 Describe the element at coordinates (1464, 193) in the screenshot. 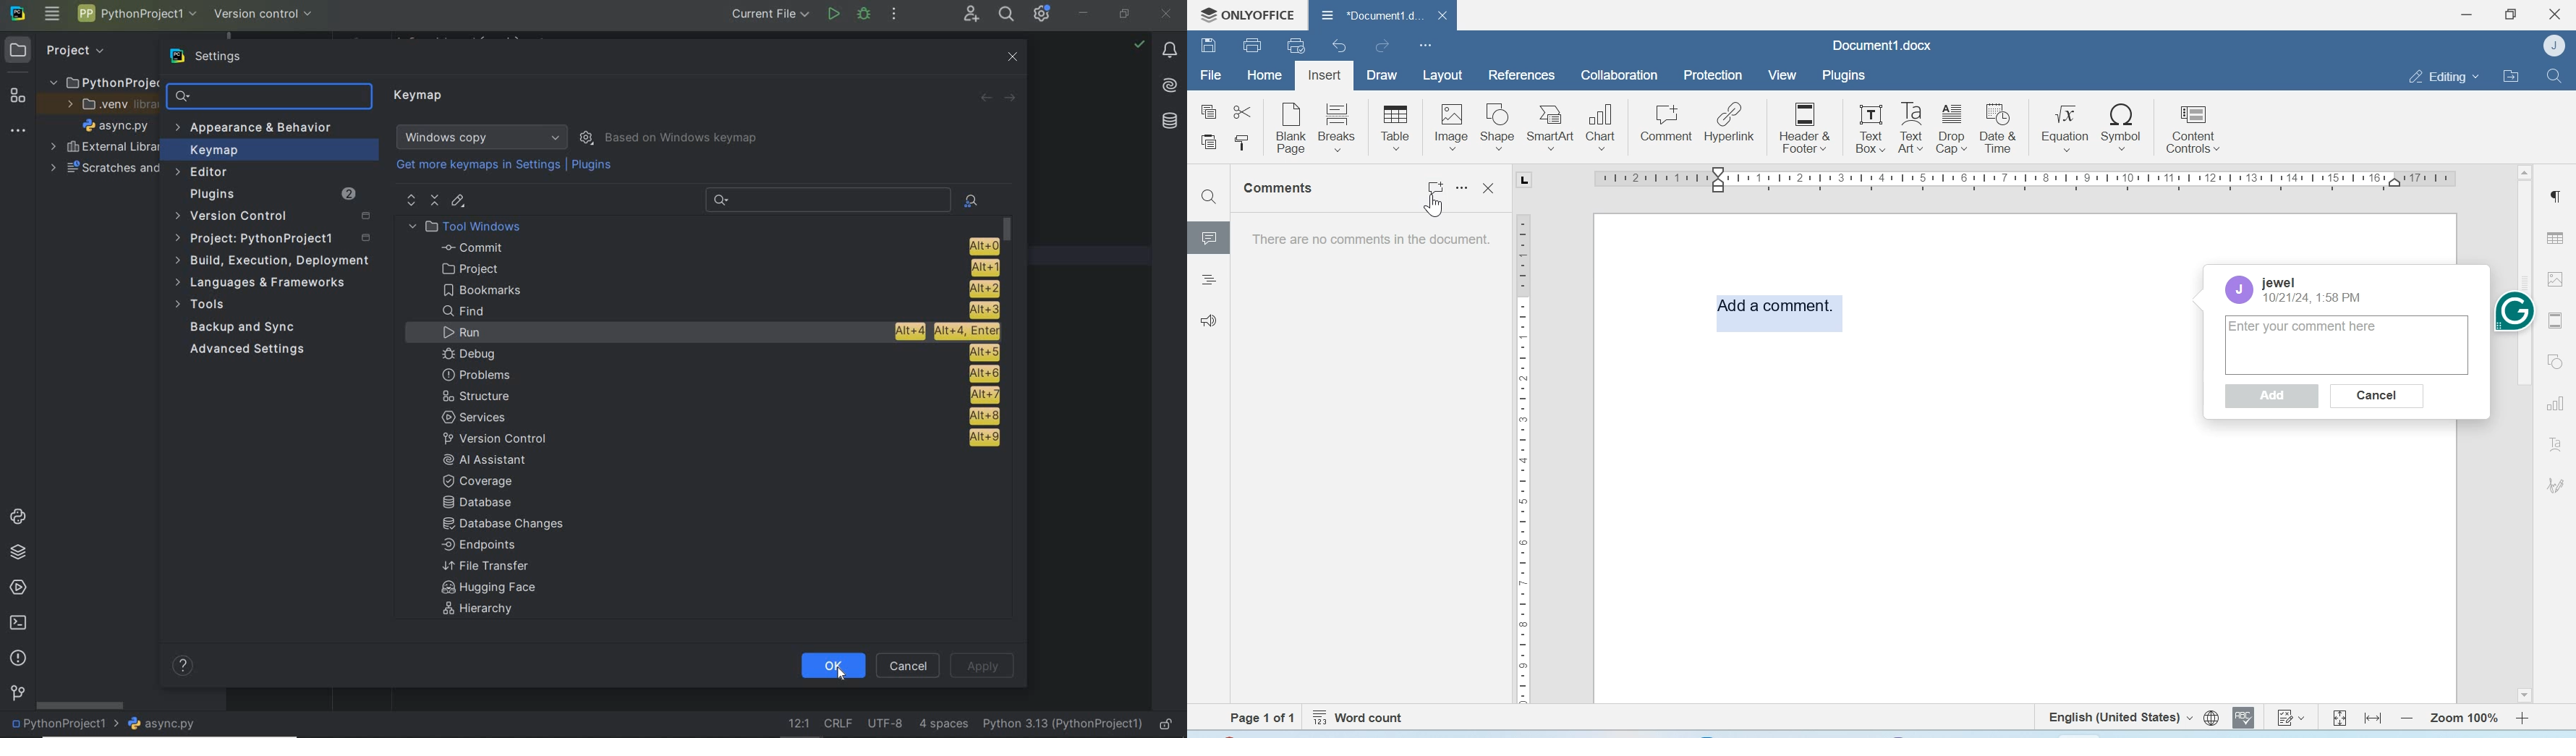

I see `More` at that location.